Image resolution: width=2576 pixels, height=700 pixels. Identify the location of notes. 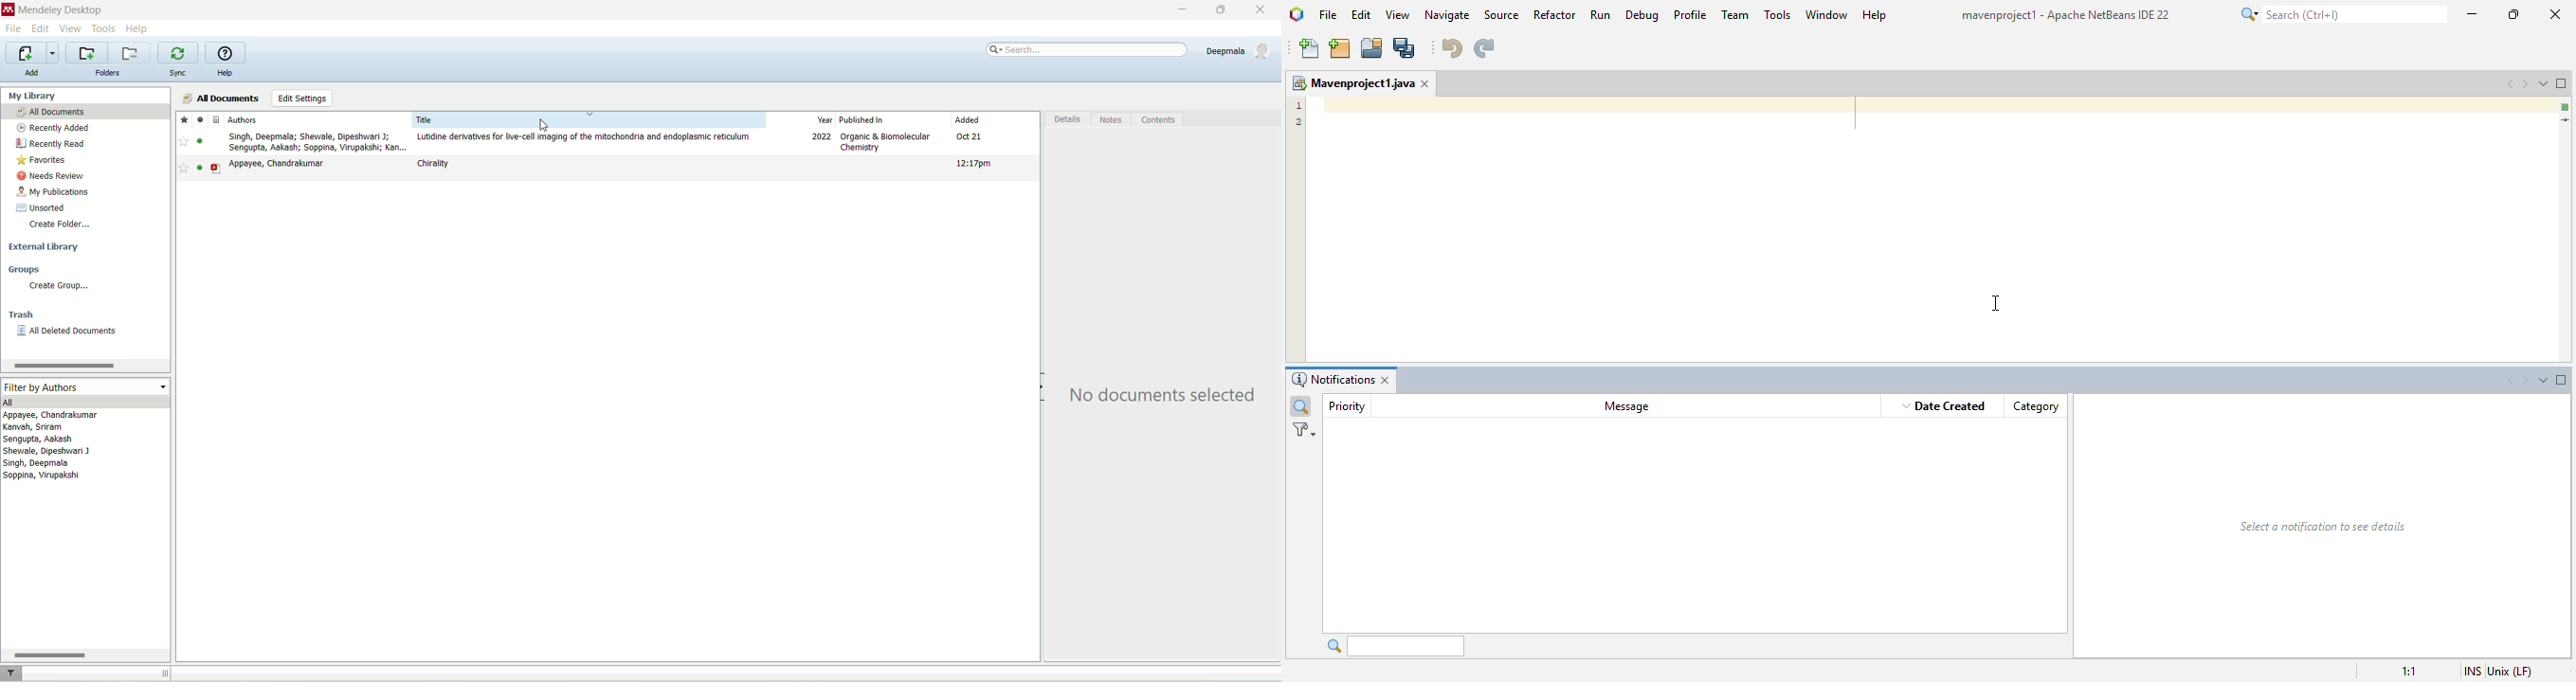
(1109, 119).